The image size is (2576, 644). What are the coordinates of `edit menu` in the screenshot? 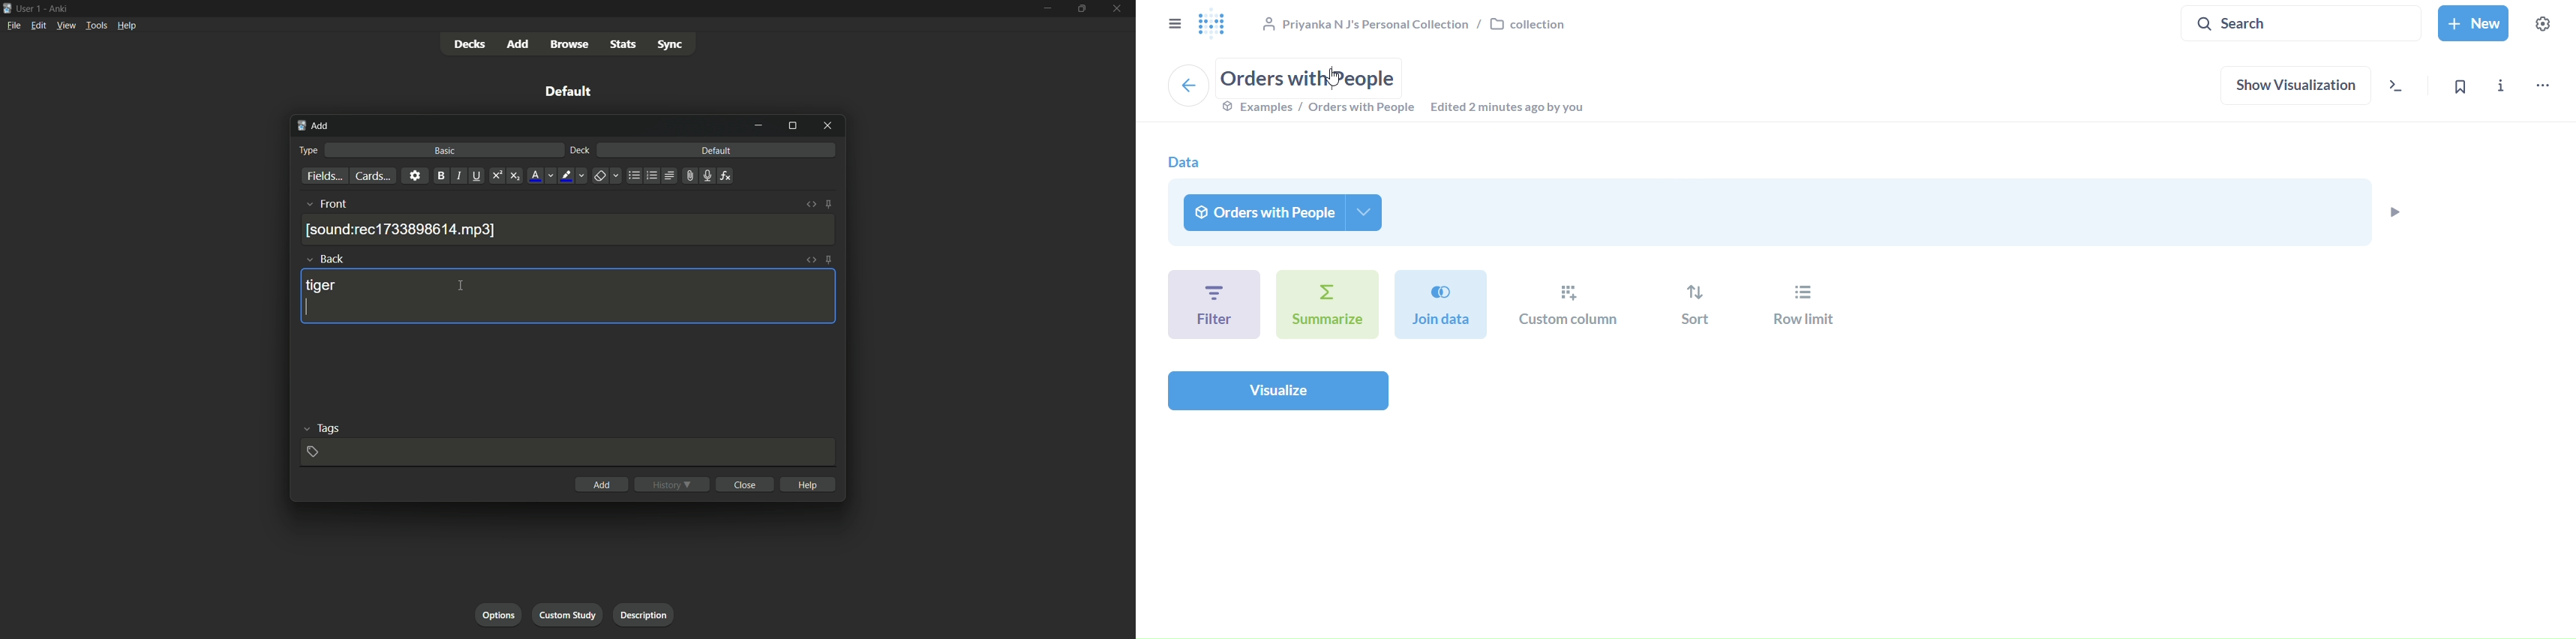 It's located at (38, 25).